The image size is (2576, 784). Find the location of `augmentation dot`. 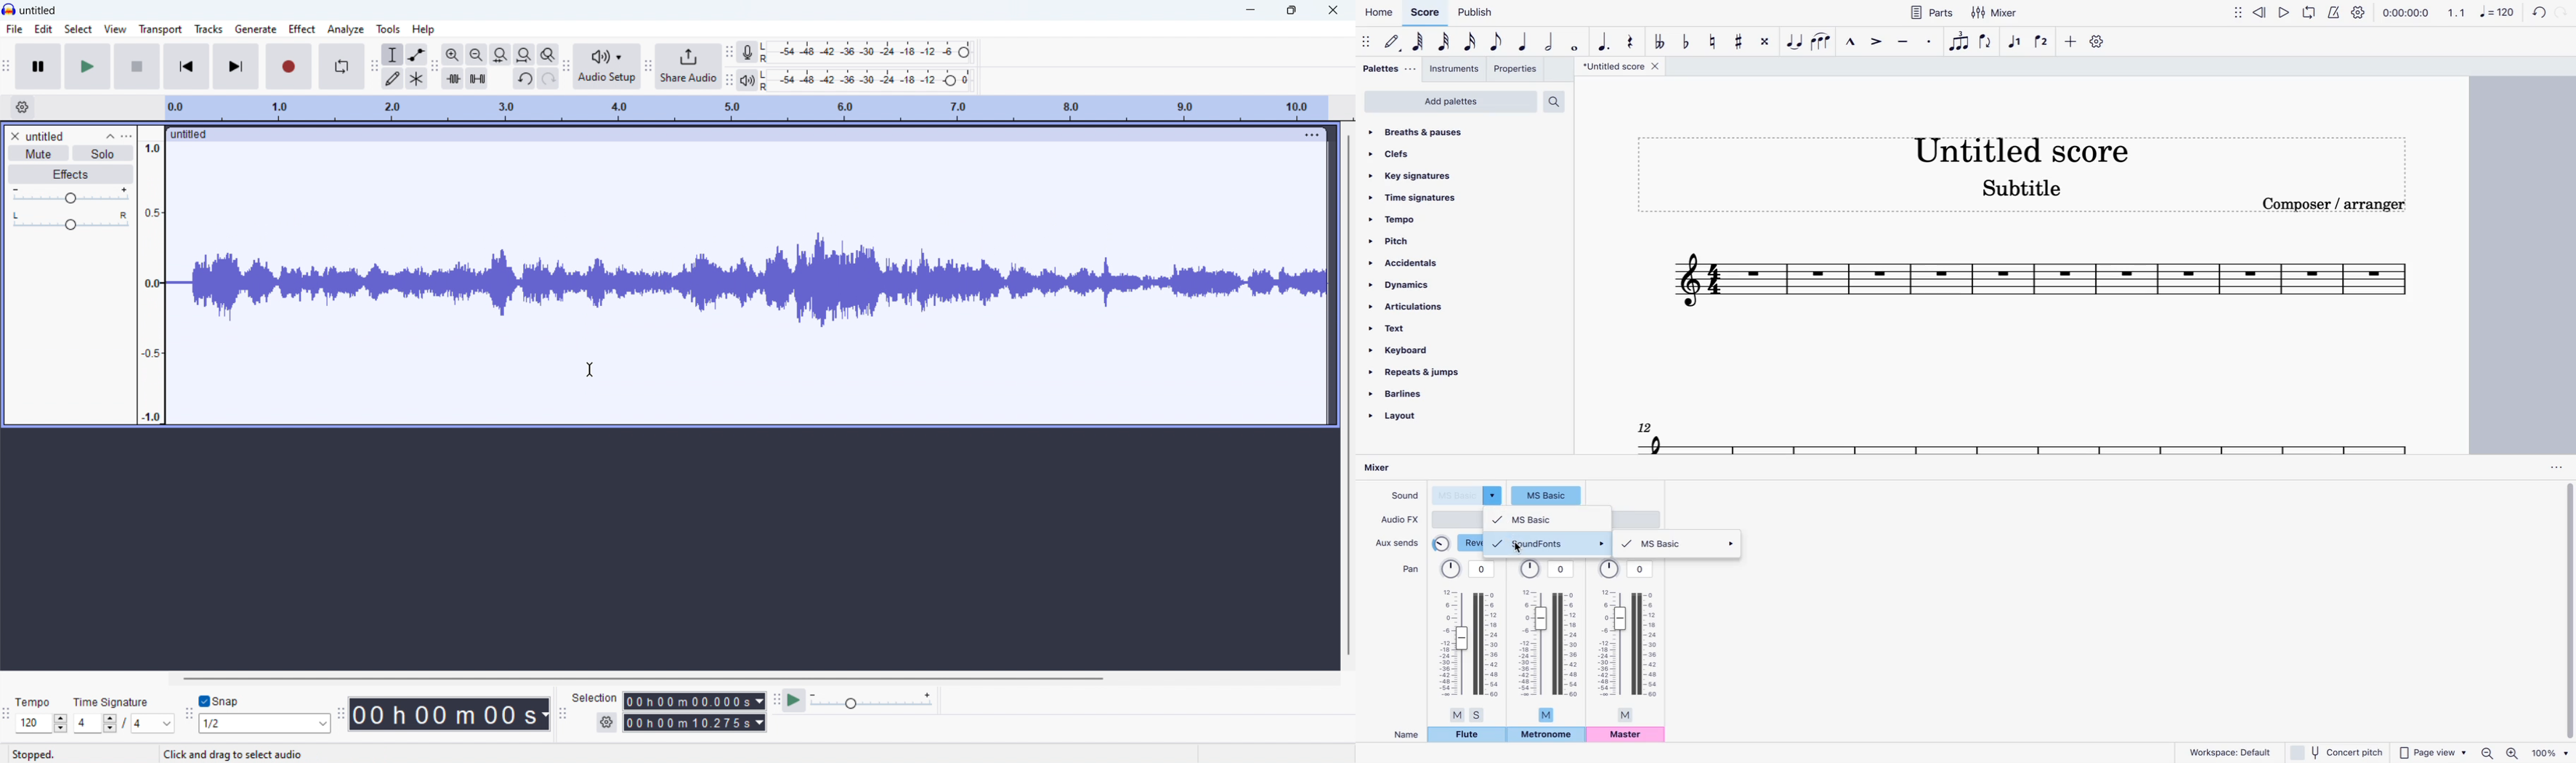

augmentation dot is located at coordinates (1604, 40).